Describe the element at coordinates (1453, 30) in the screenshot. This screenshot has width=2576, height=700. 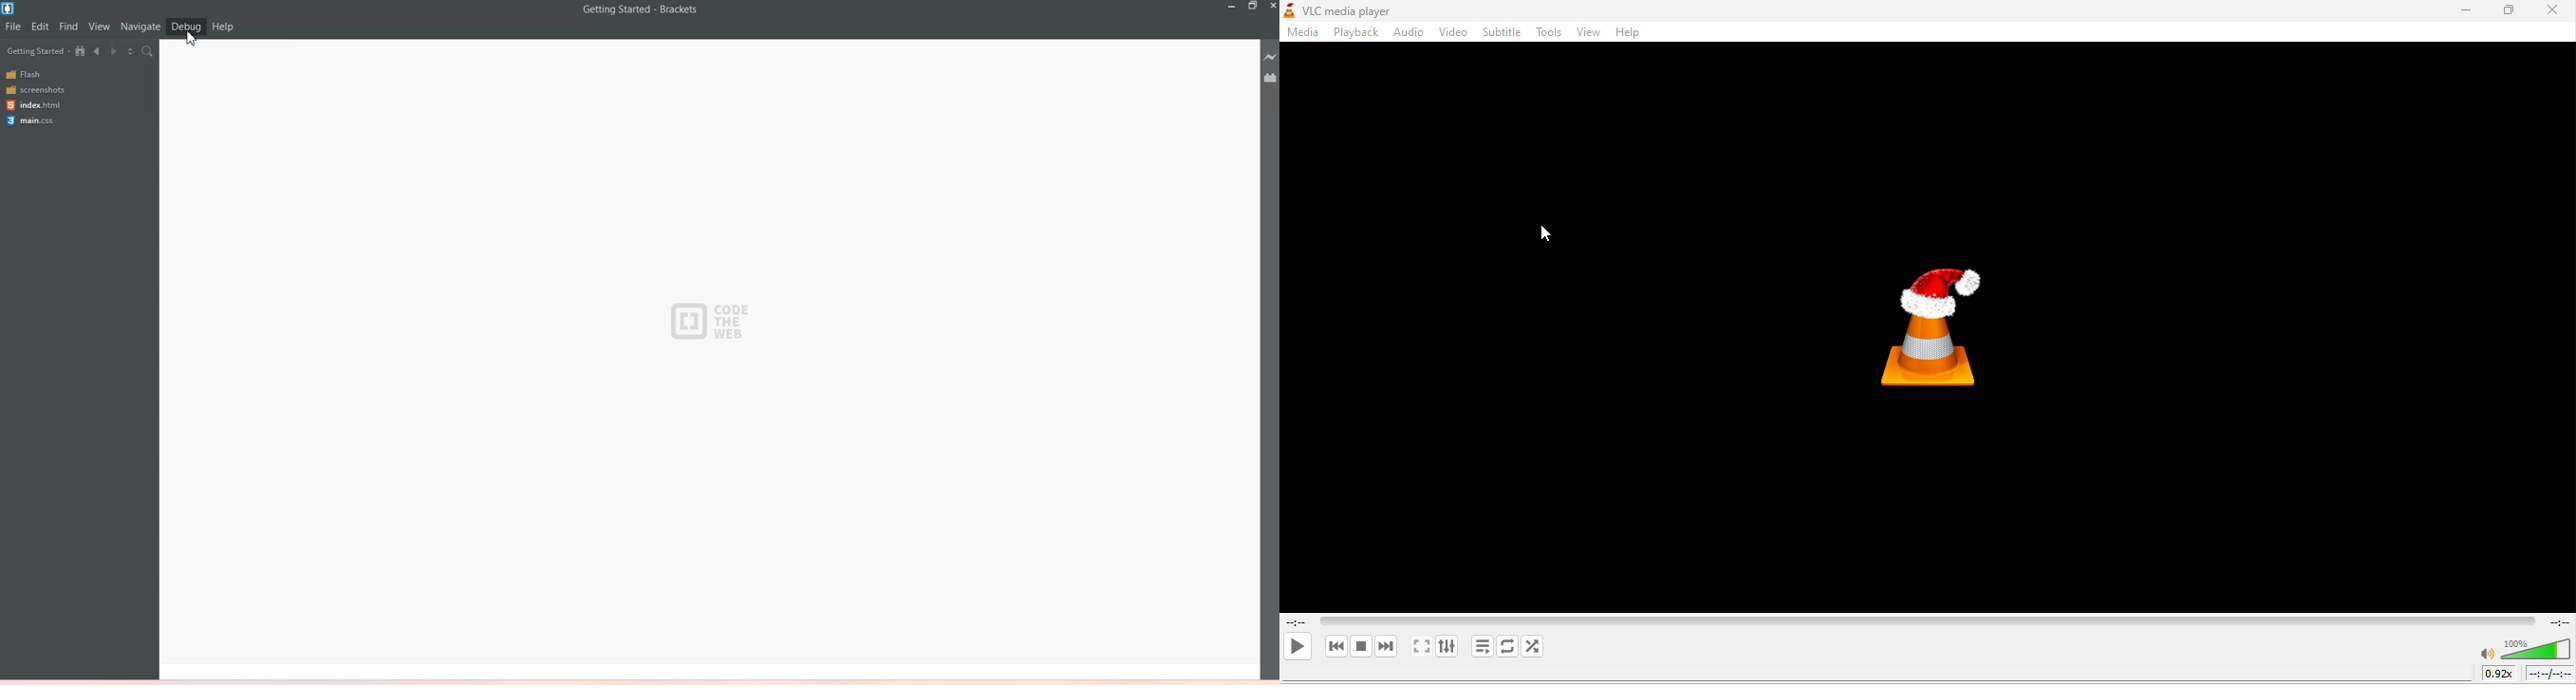
I see `video` at that location.